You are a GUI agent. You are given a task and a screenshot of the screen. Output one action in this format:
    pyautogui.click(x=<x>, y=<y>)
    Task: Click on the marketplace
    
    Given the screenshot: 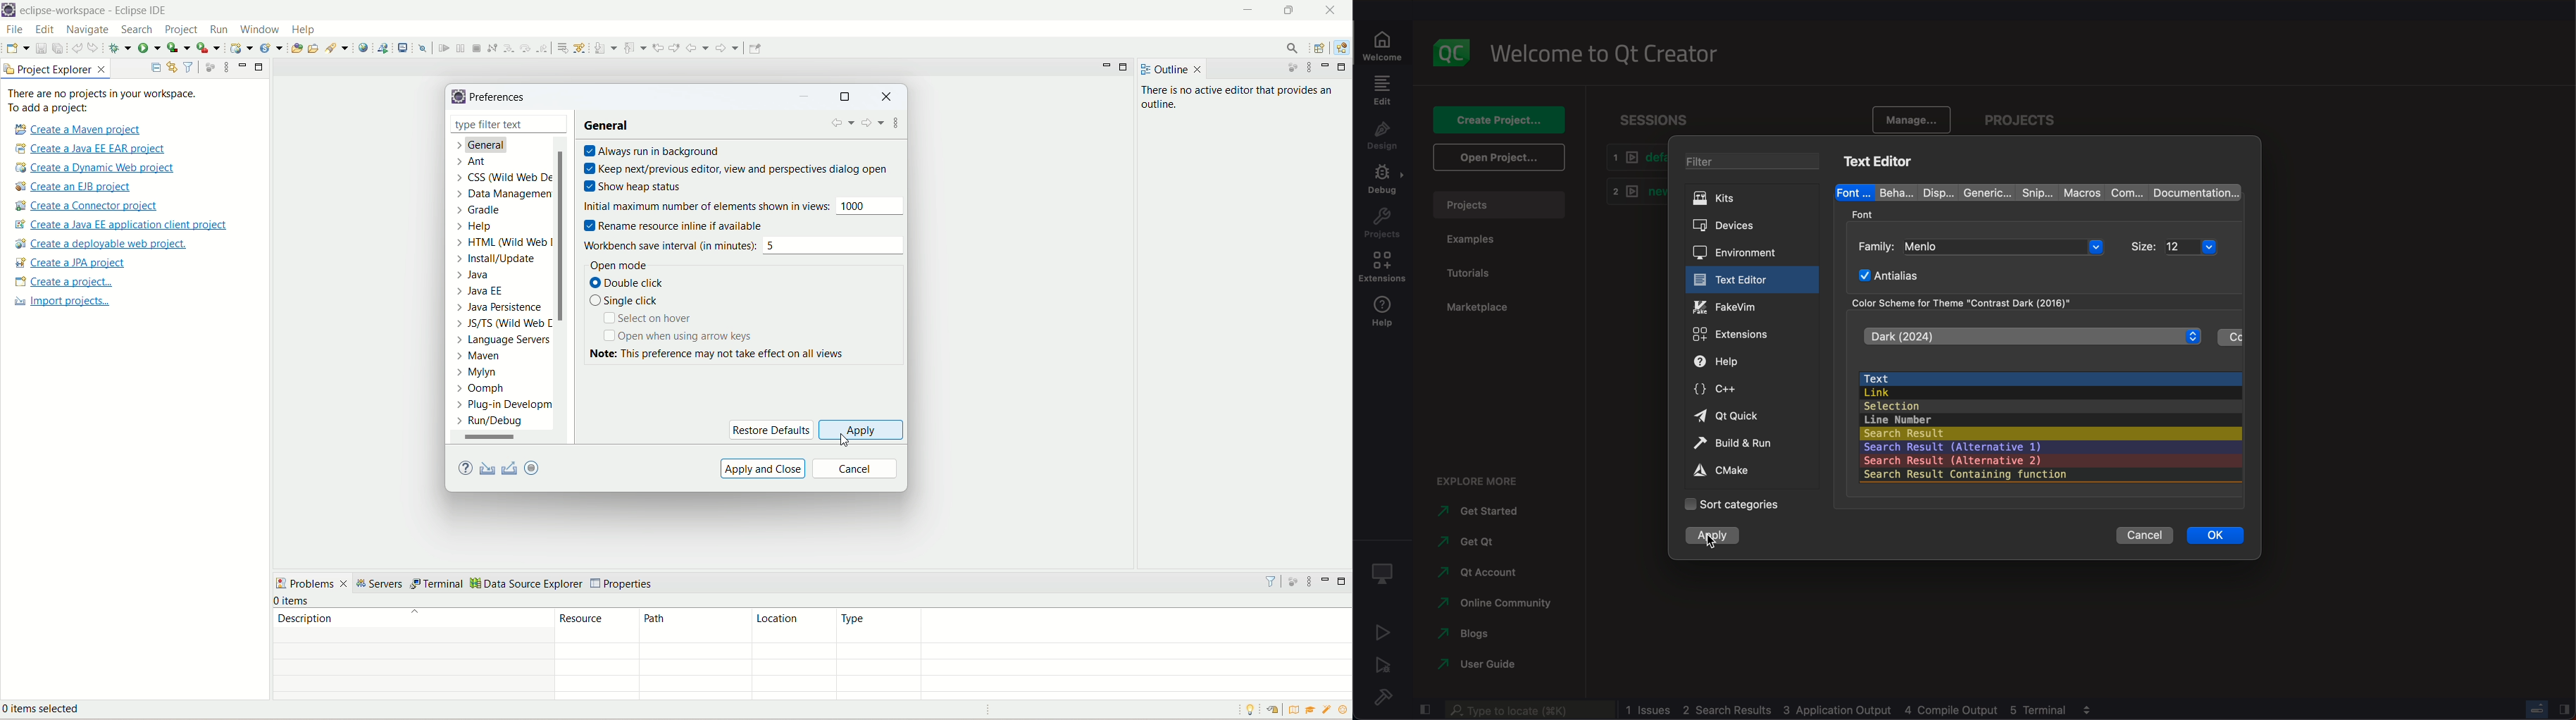 What is the action you would take?
    pyautogui.click(x=1477, y=309)
    